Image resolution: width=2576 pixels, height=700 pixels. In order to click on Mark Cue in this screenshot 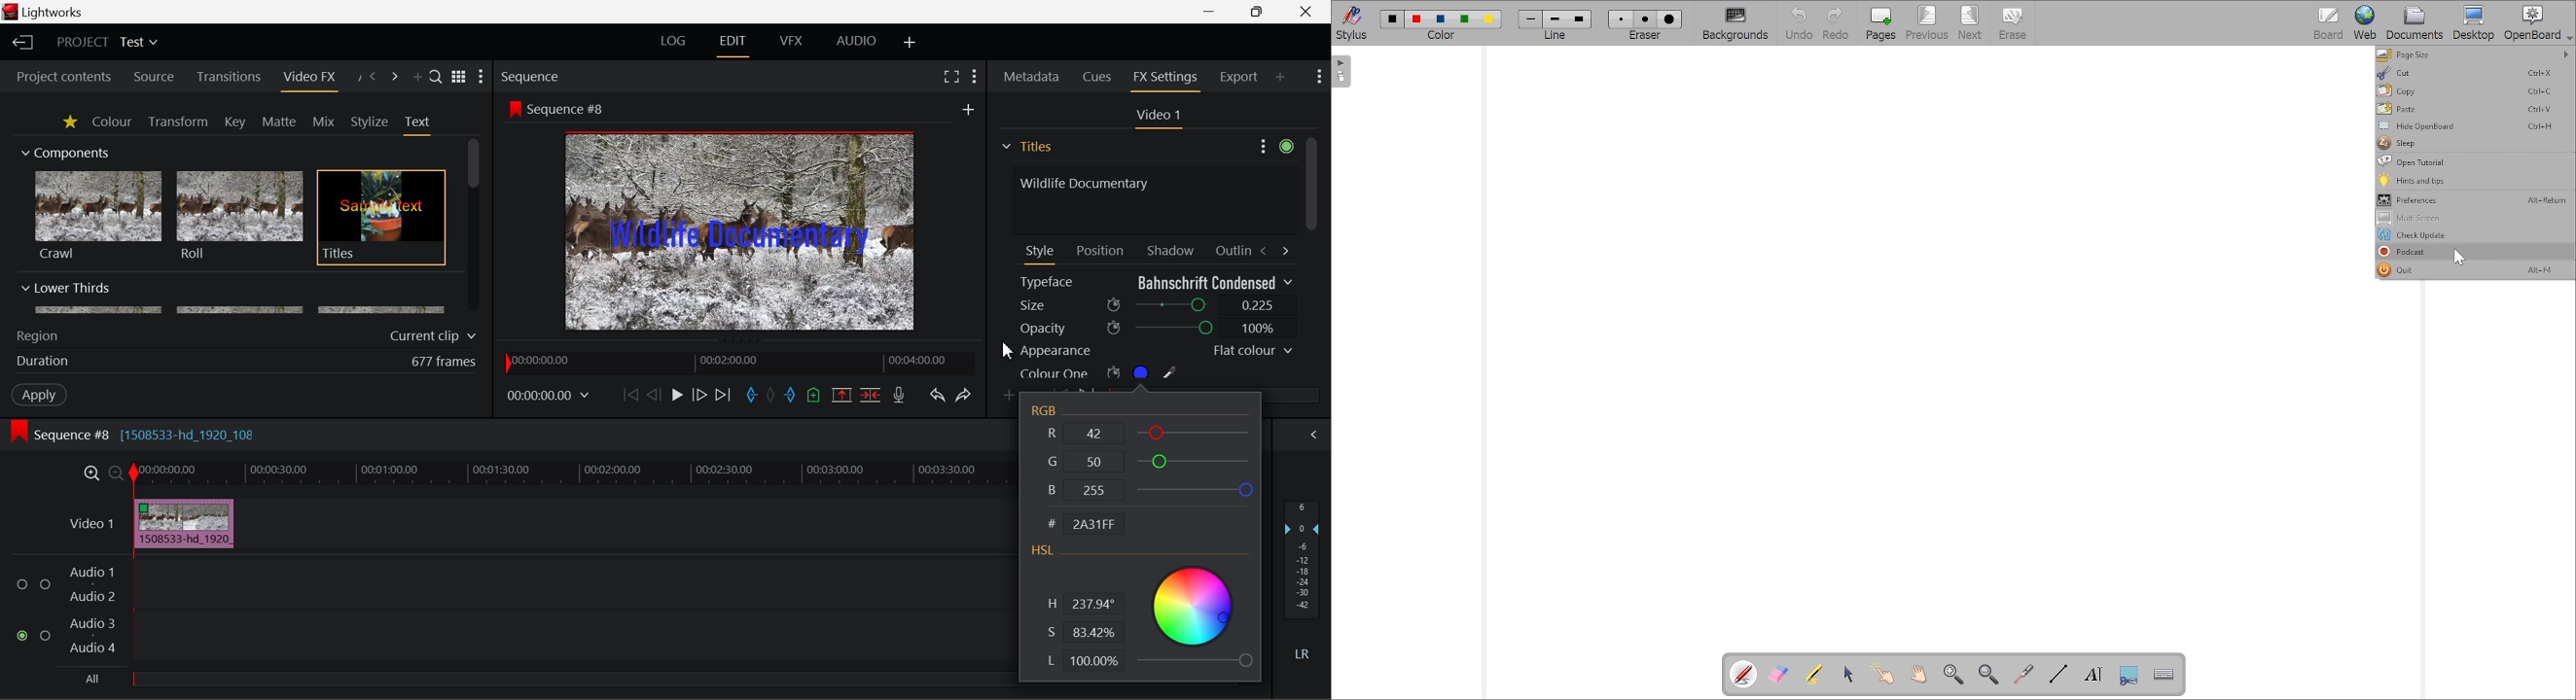, I will do `click(816, 396)`.